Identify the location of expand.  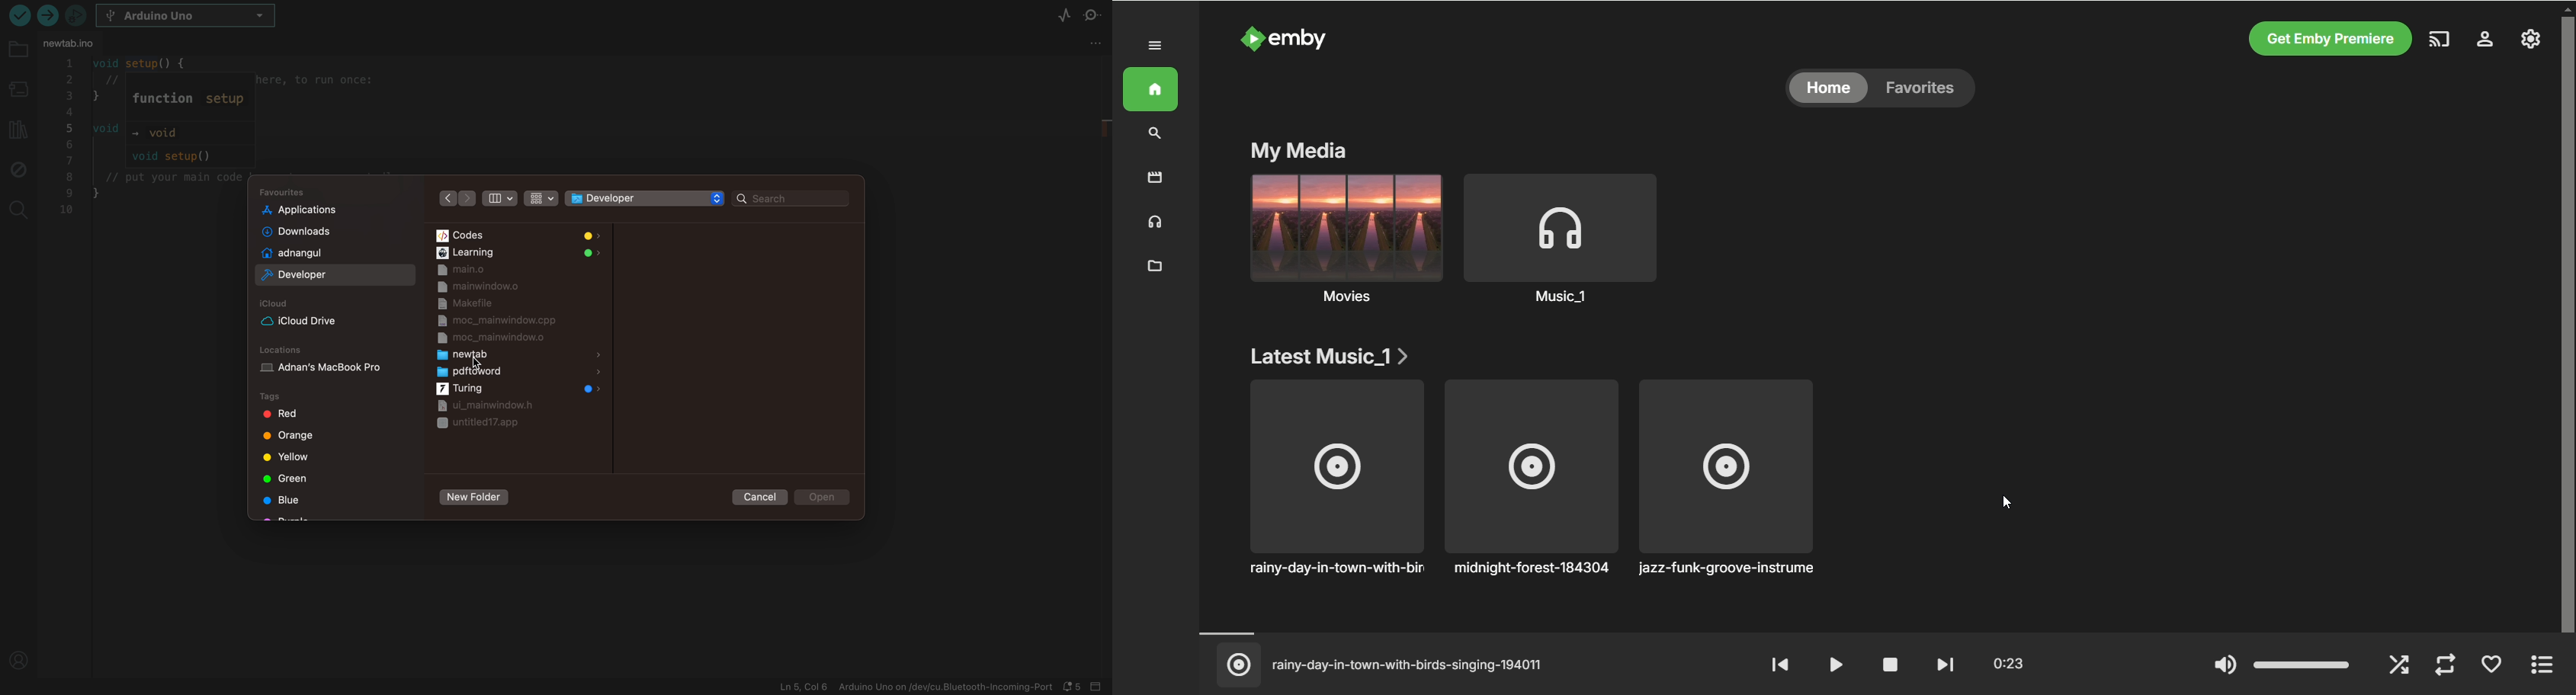
(2543, 665).